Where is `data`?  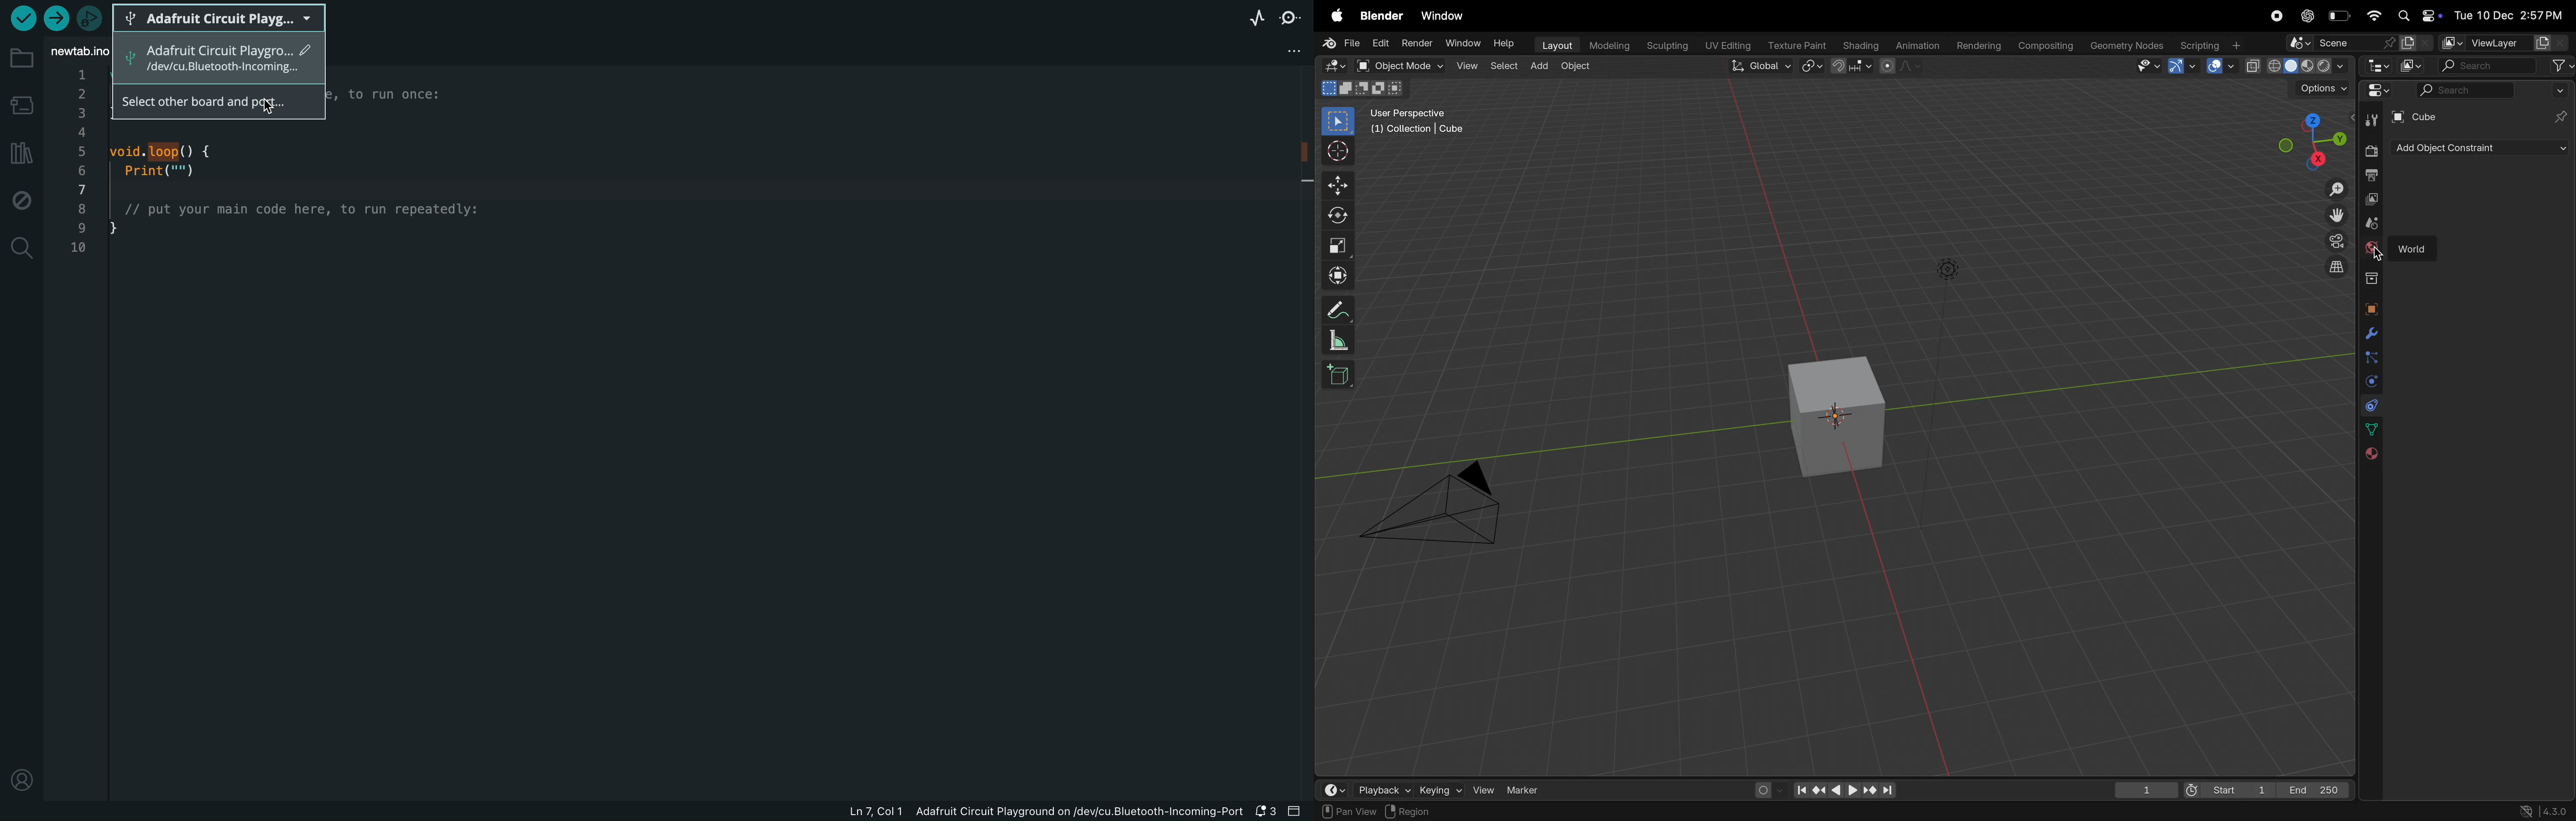 data is located at coordinates (2373, 429).